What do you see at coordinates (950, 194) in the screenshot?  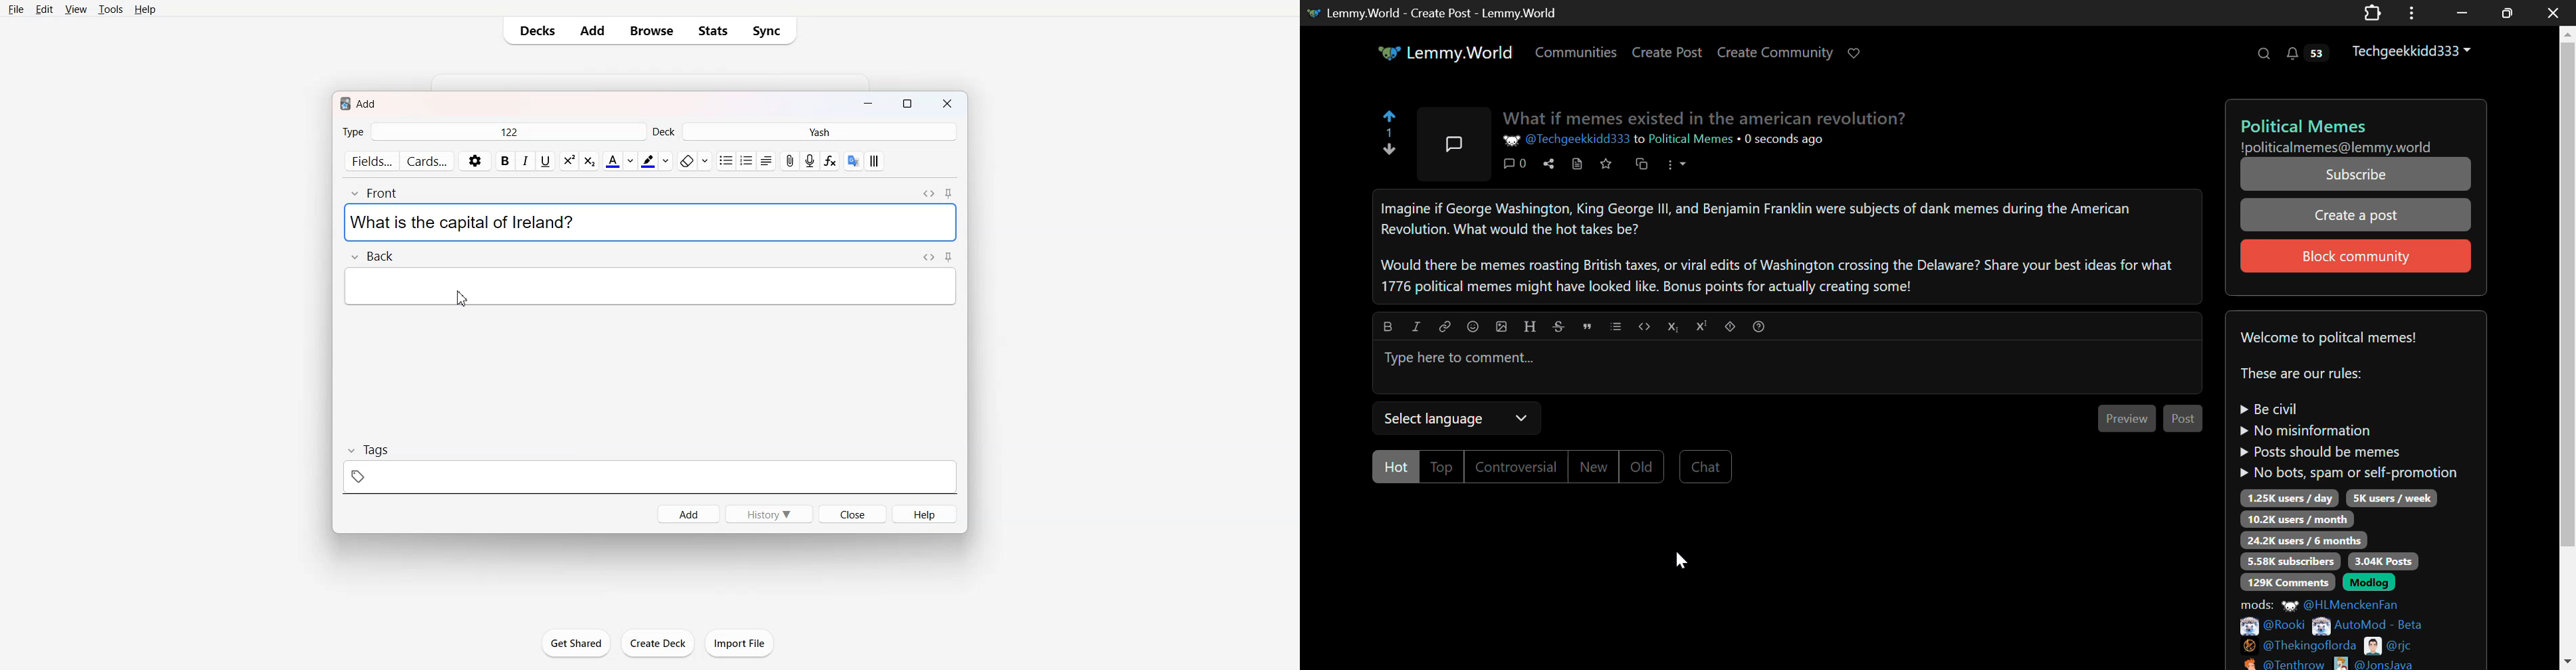 I see `Toggle Sticky` at bounding box center [950, 194].